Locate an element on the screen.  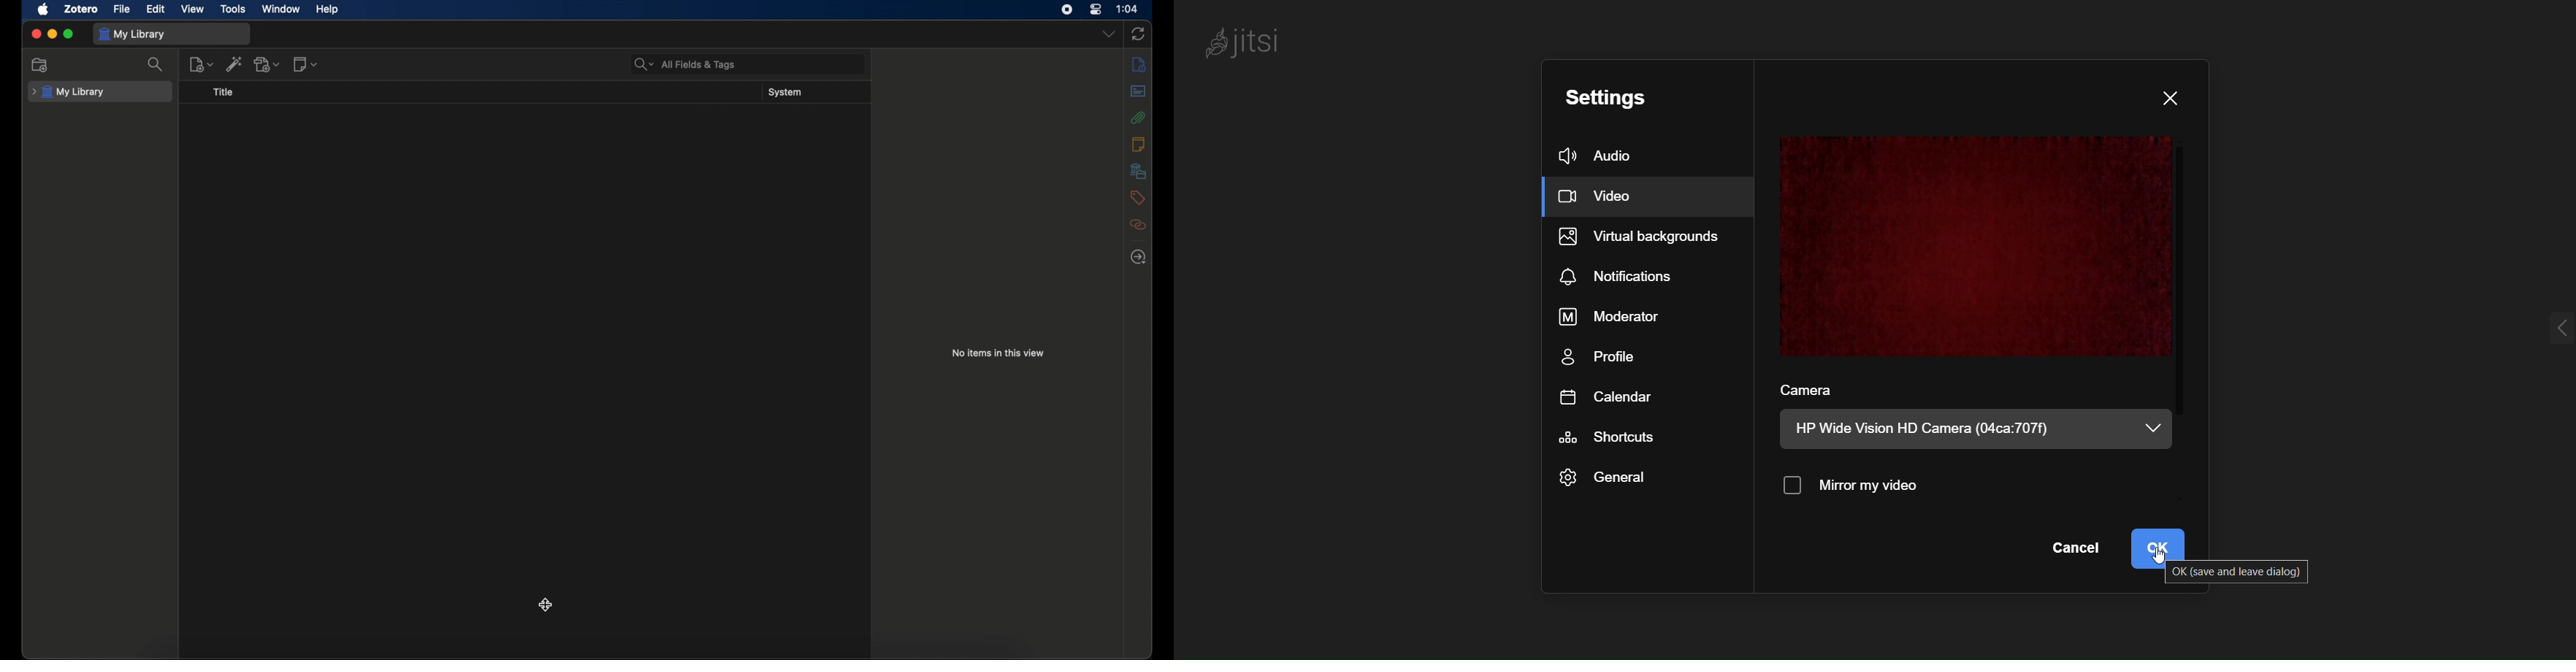
my library is located at coordinates (69, 92).